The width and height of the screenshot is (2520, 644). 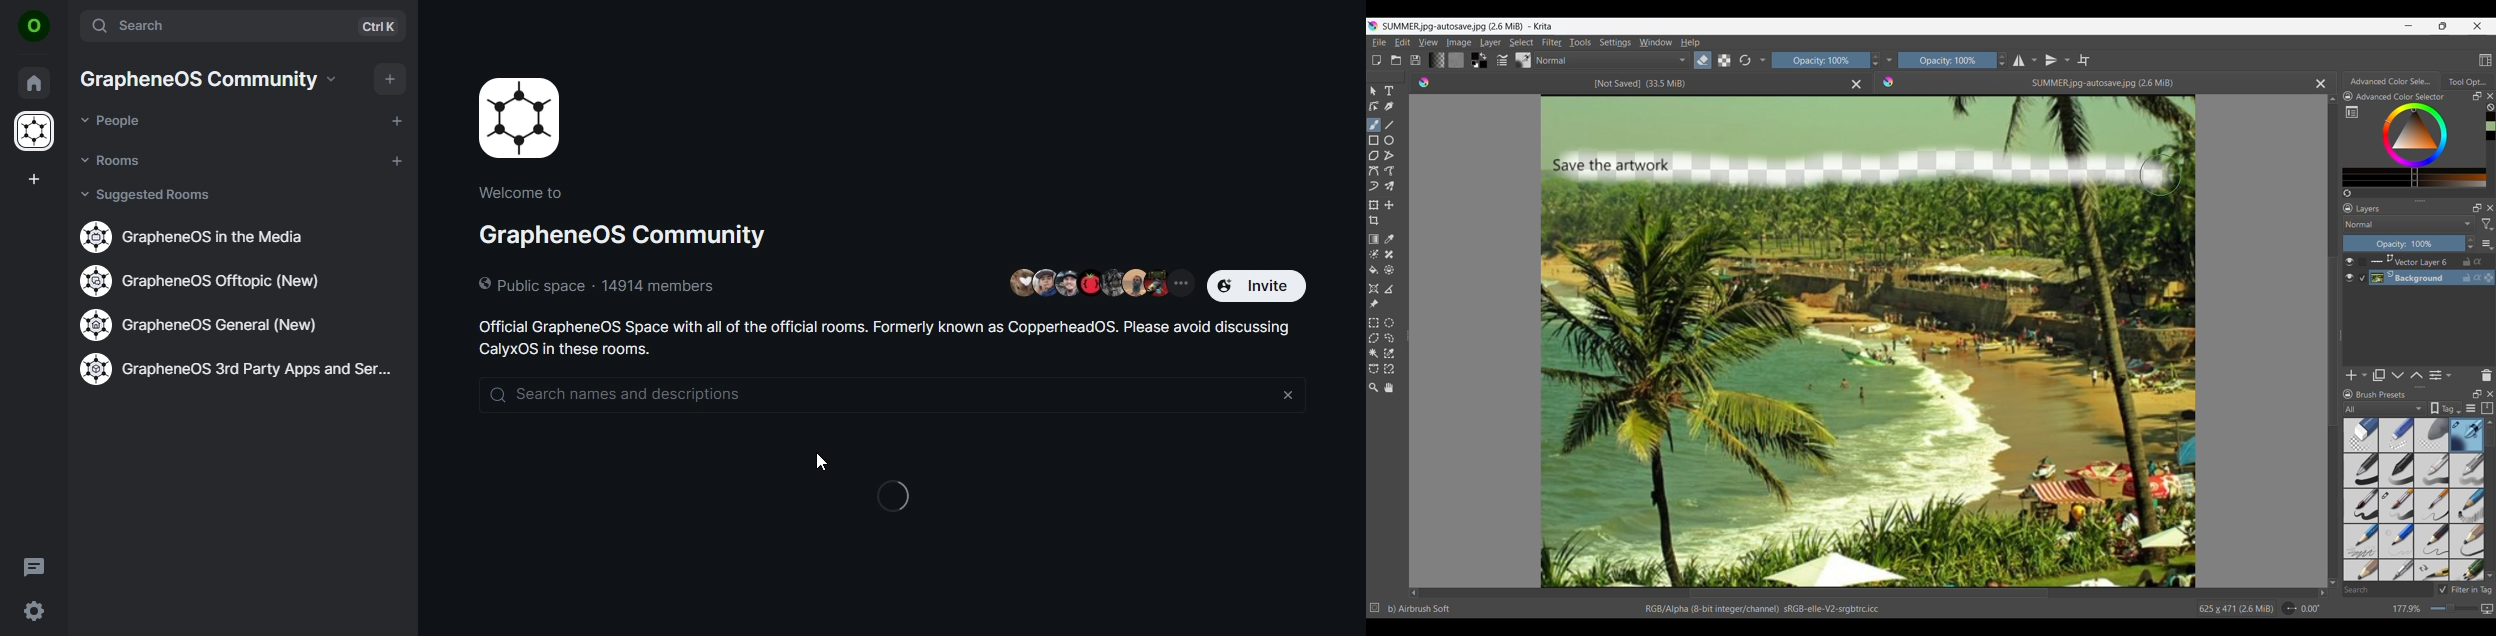 What do you see at coordinates (2404, 244) in the screenshot?
I see `Opacity 100%` at bounding box center [2404, 244].